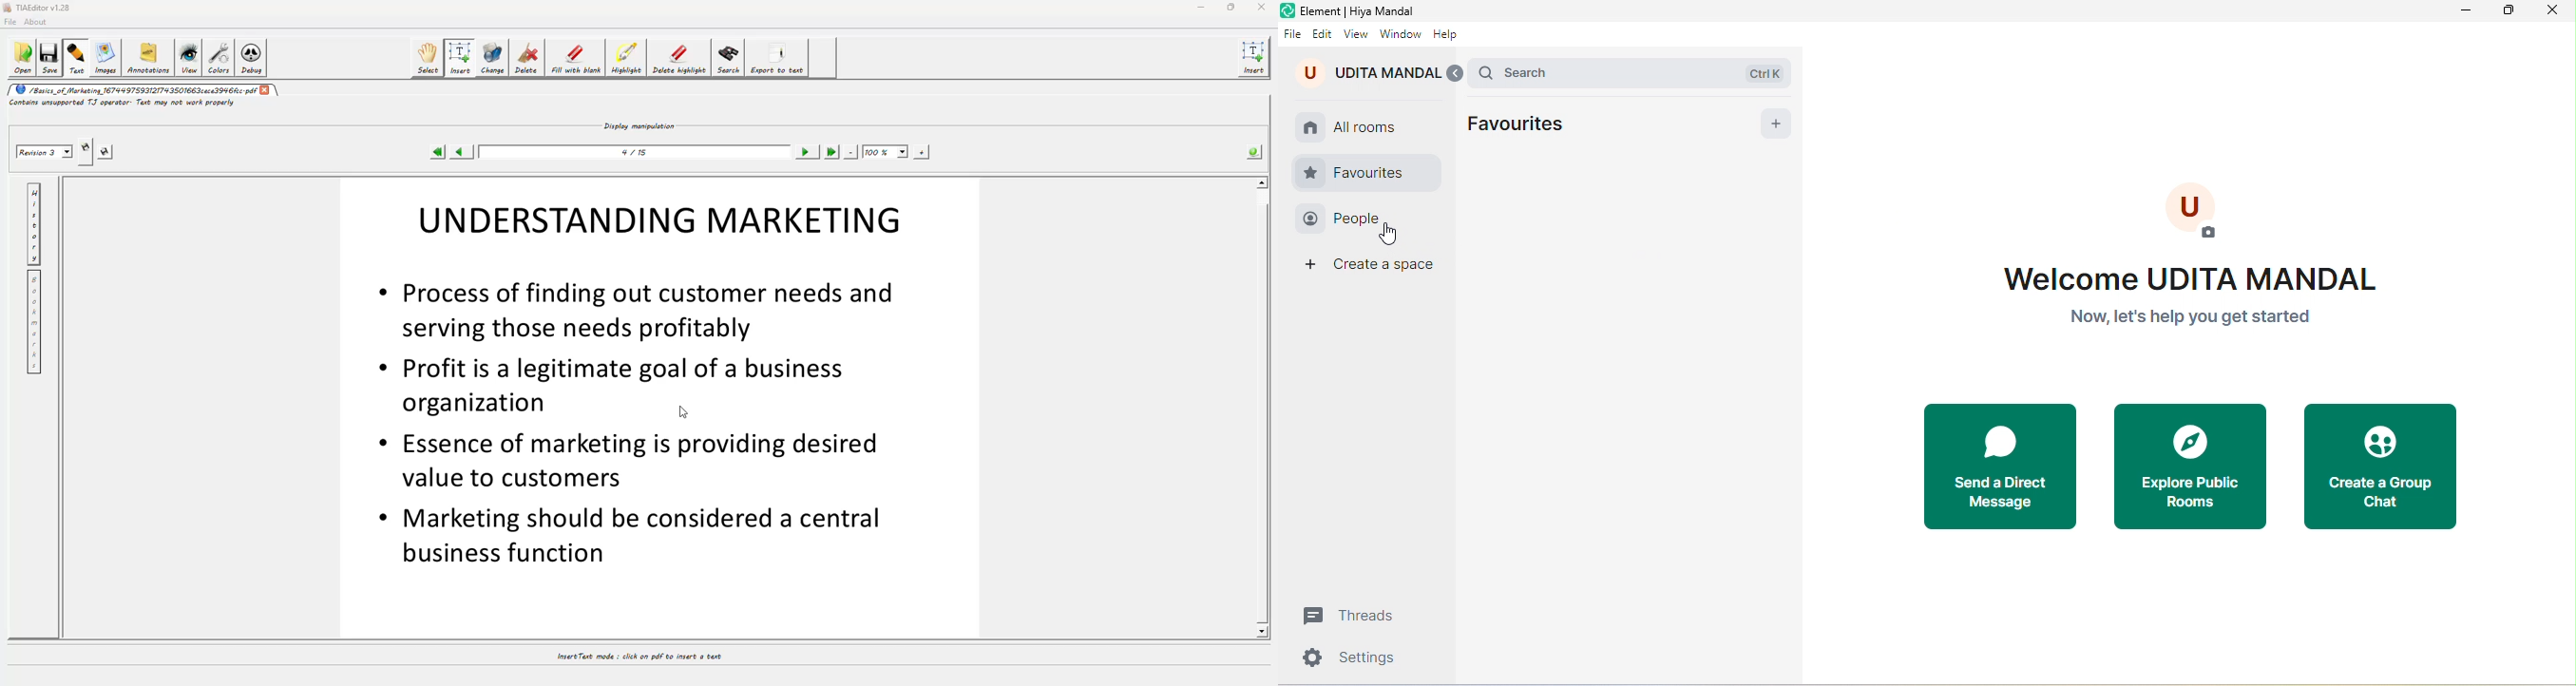 This screenshot has width=2576, height=700. I want to click on edit, so click(1323, 29).